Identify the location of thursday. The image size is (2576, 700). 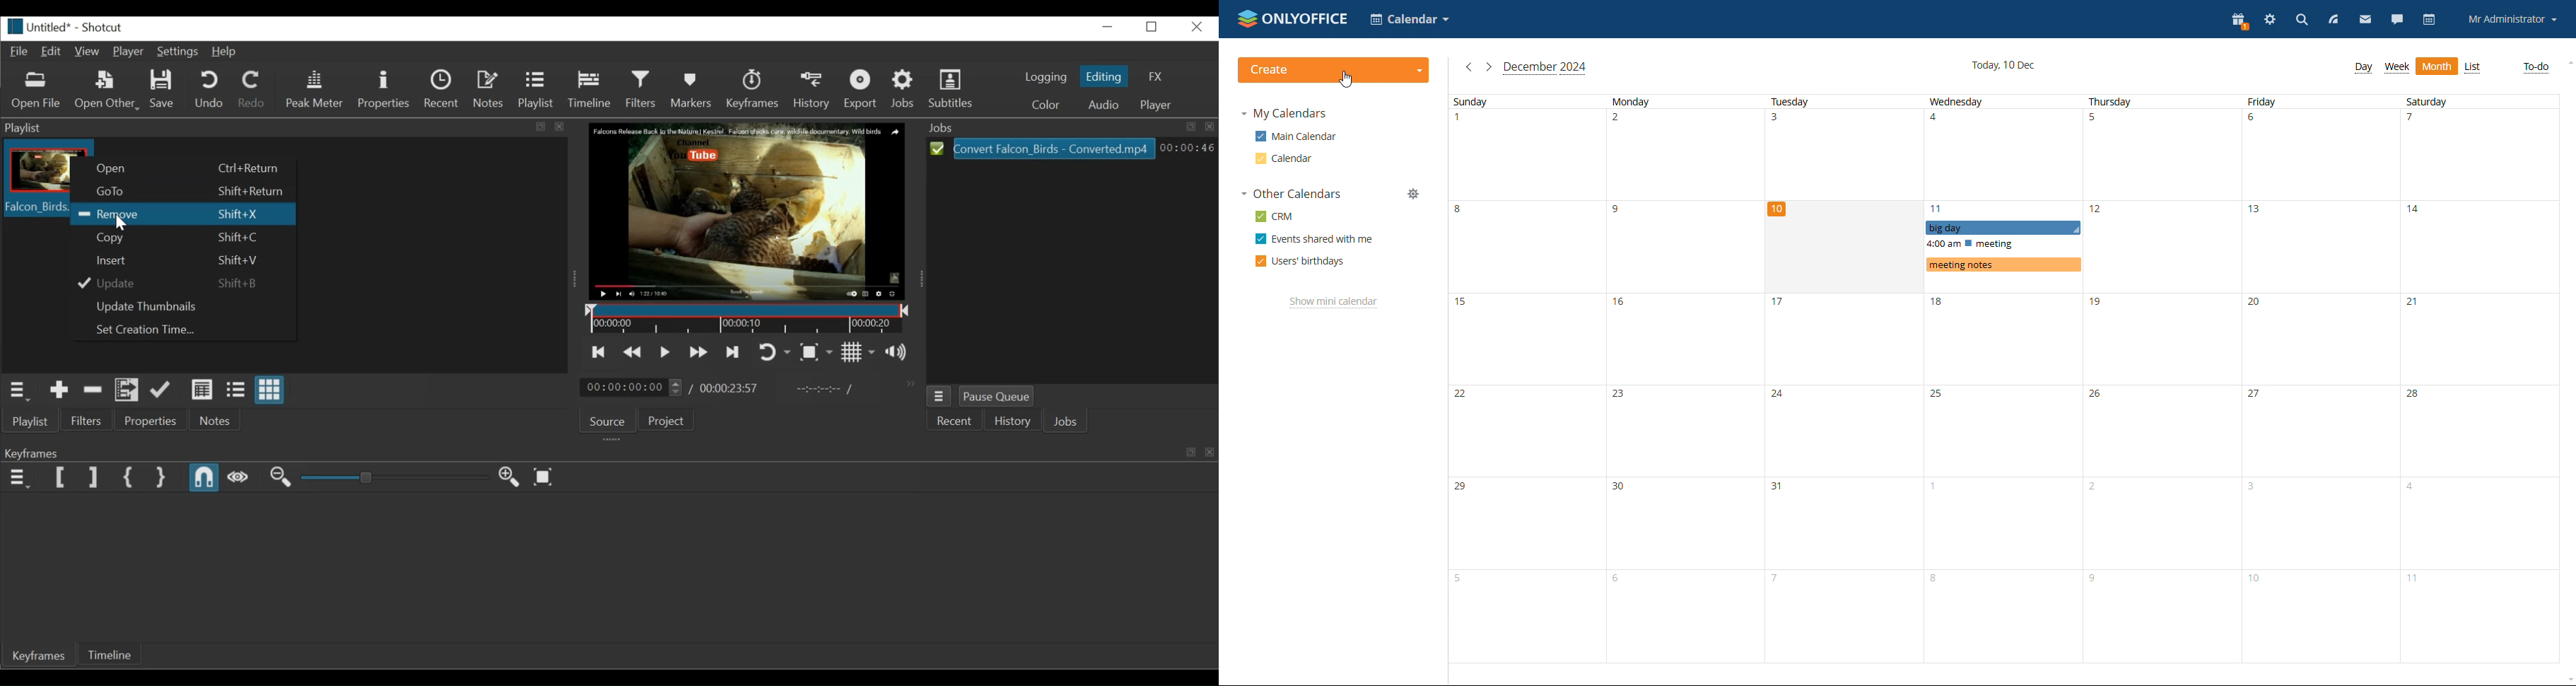
(2162, 378).